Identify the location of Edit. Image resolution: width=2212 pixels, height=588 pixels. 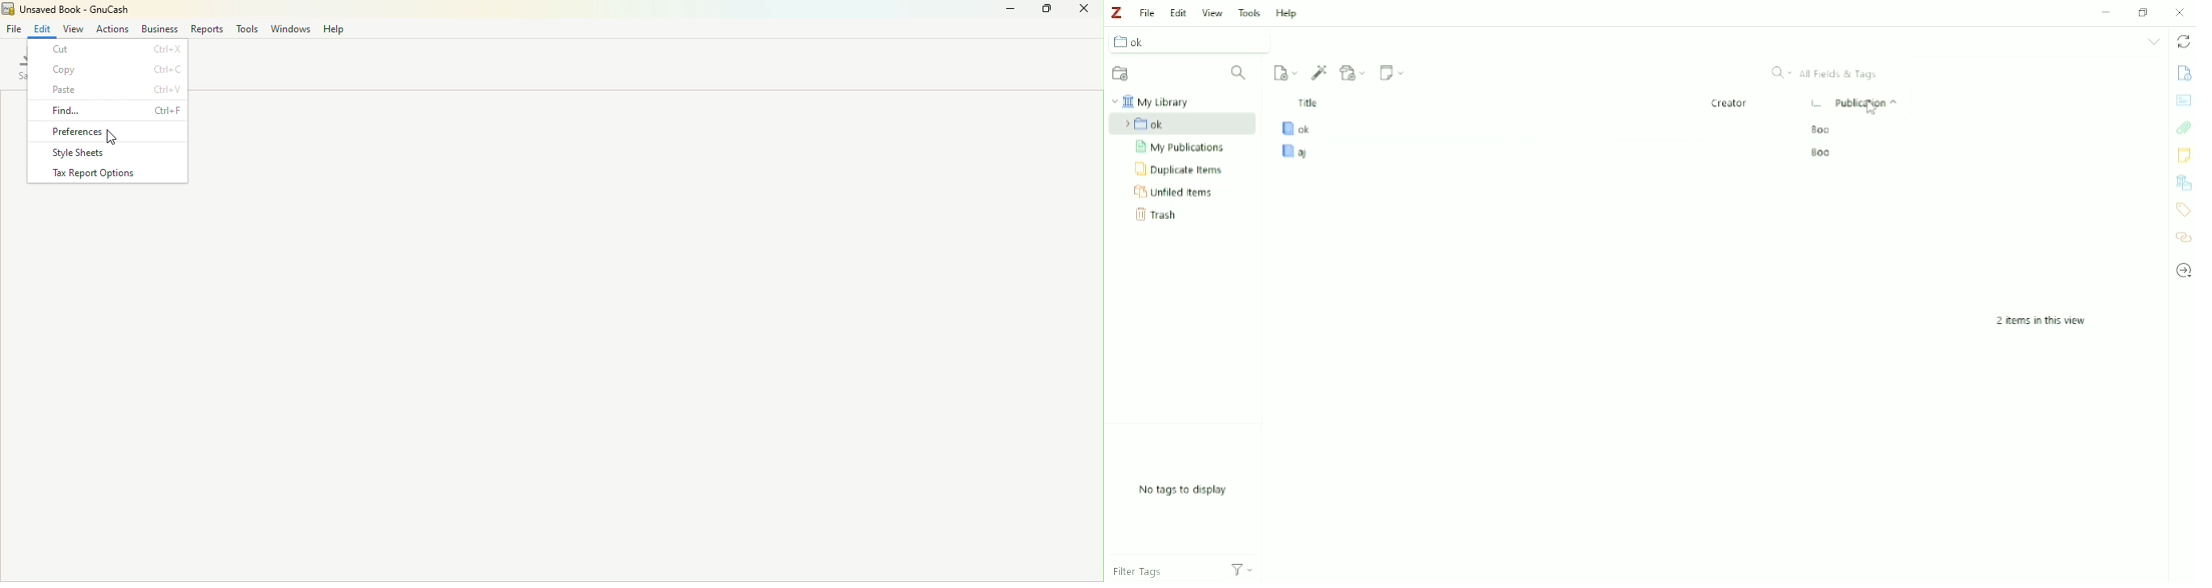
(1179, 11).